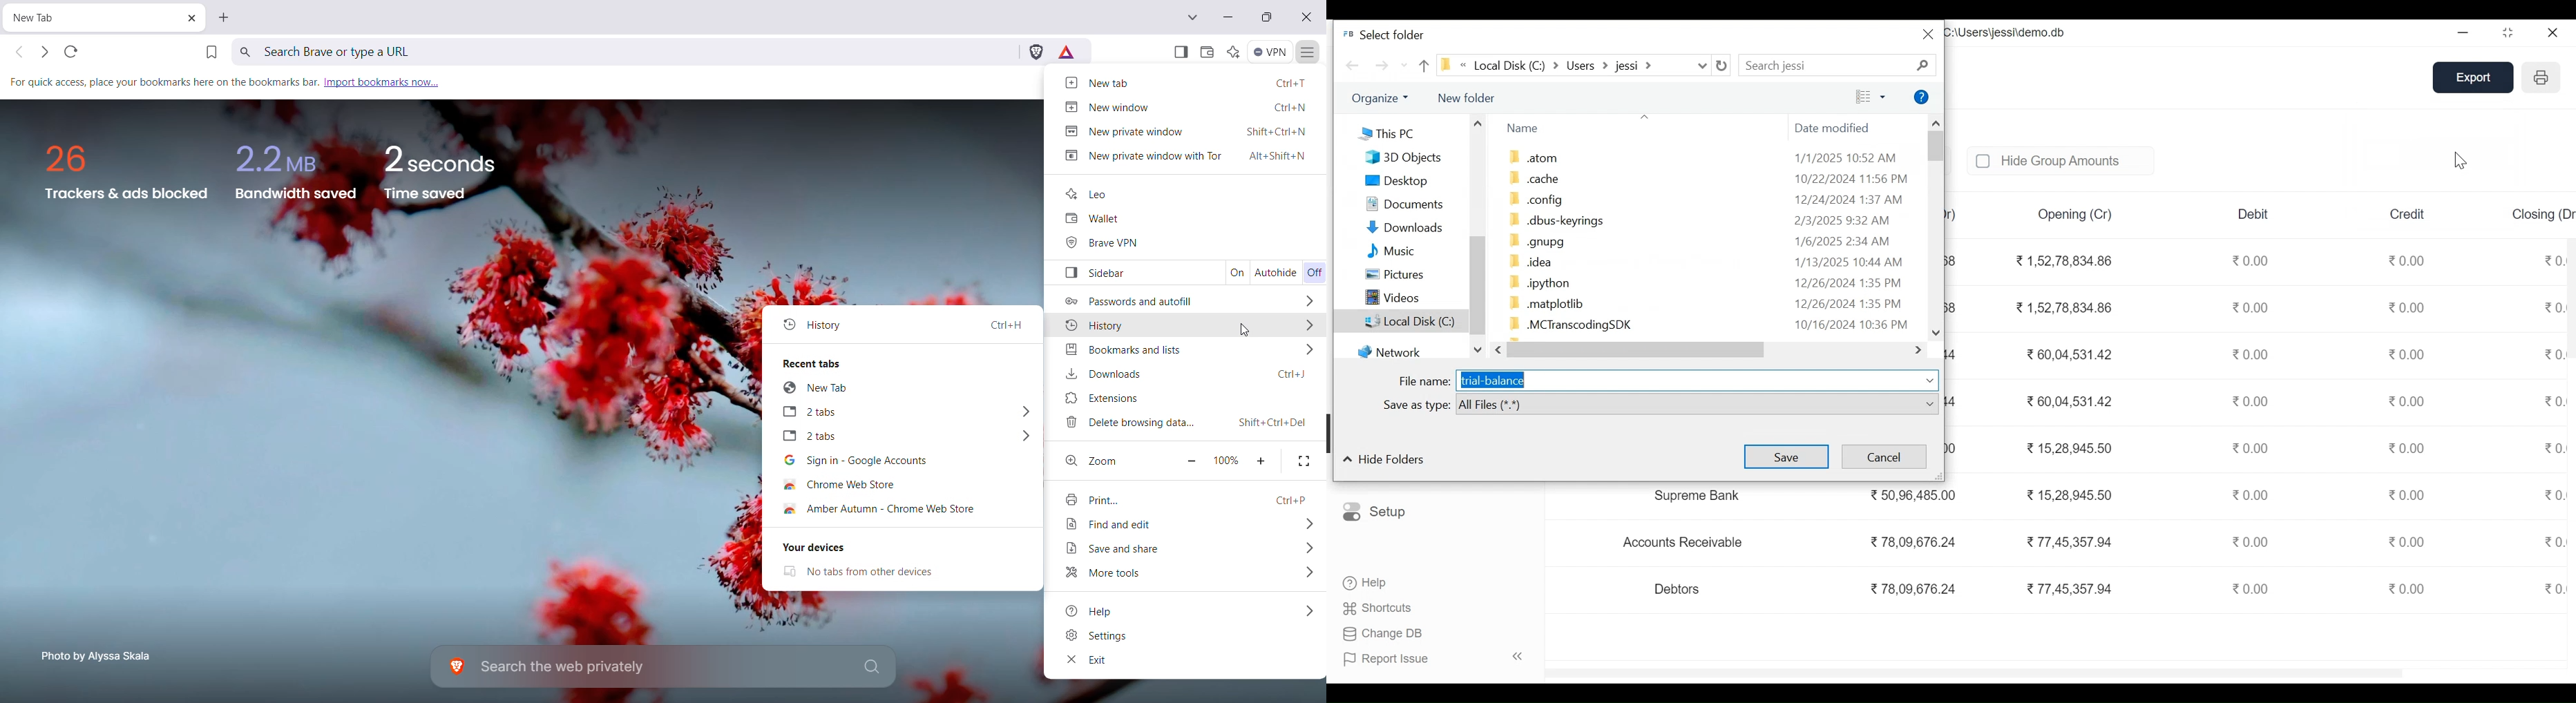 Image resolution: width=2576 pixels, height=728 pixels. I want to click on Move up, so click(1424, 65).